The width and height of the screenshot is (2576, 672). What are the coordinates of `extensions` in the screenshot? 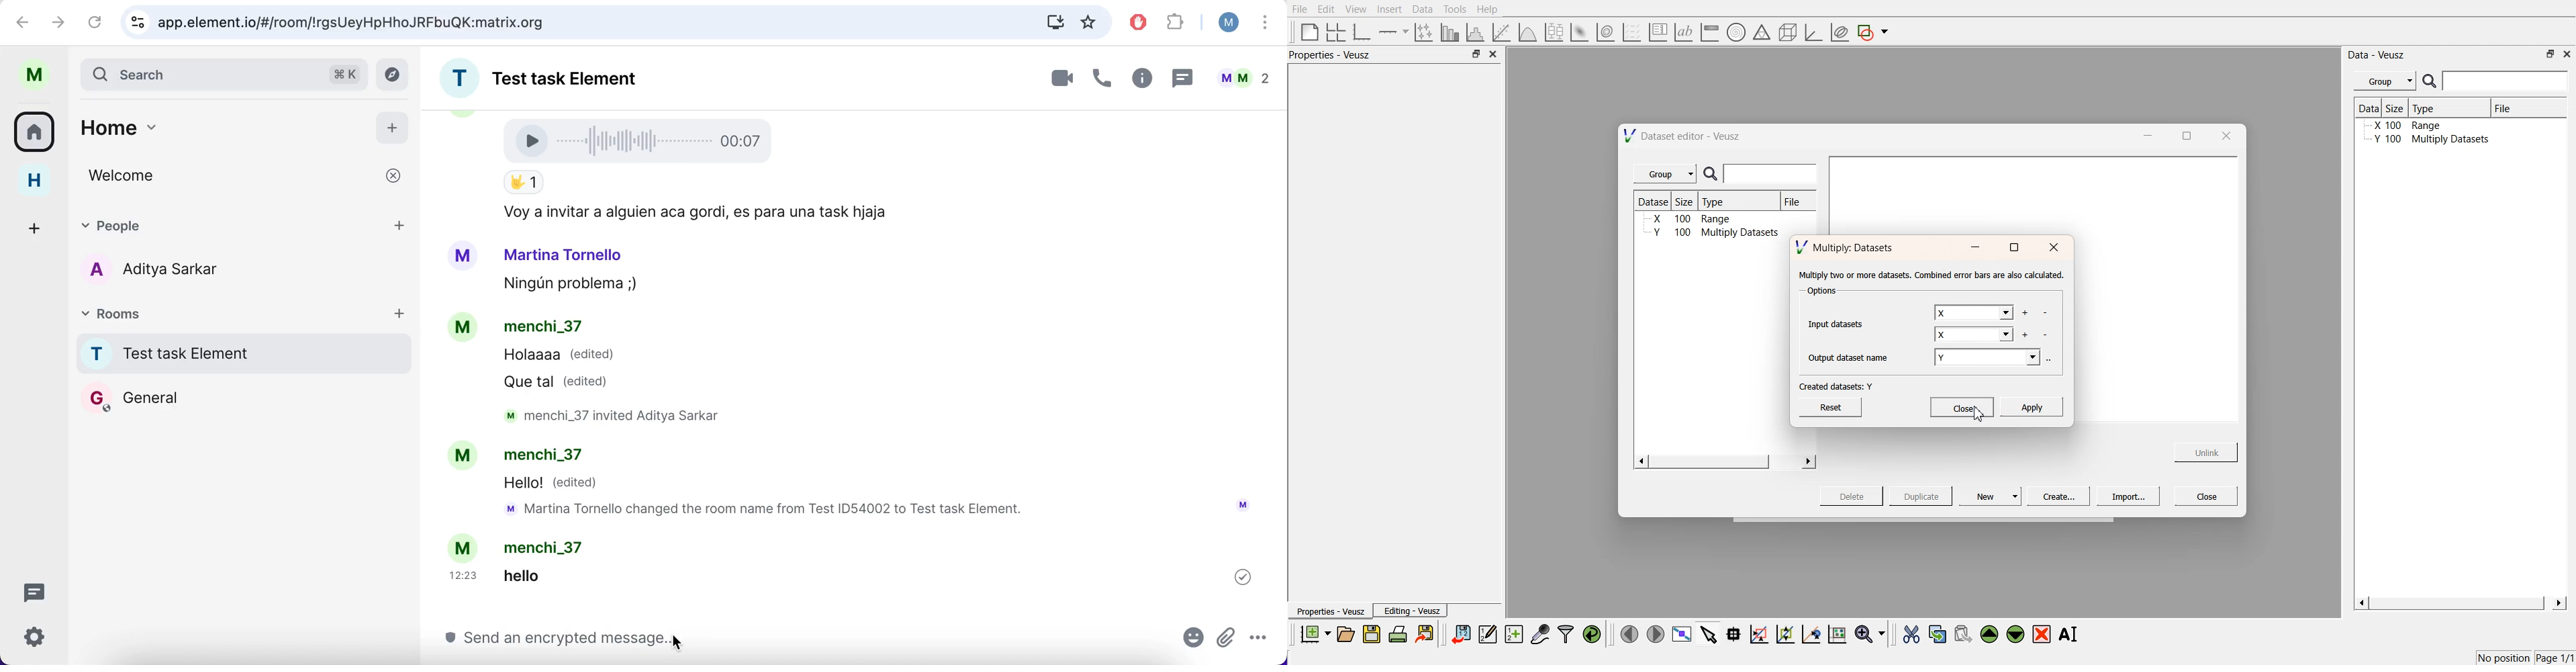 It's located at (1177, 23).